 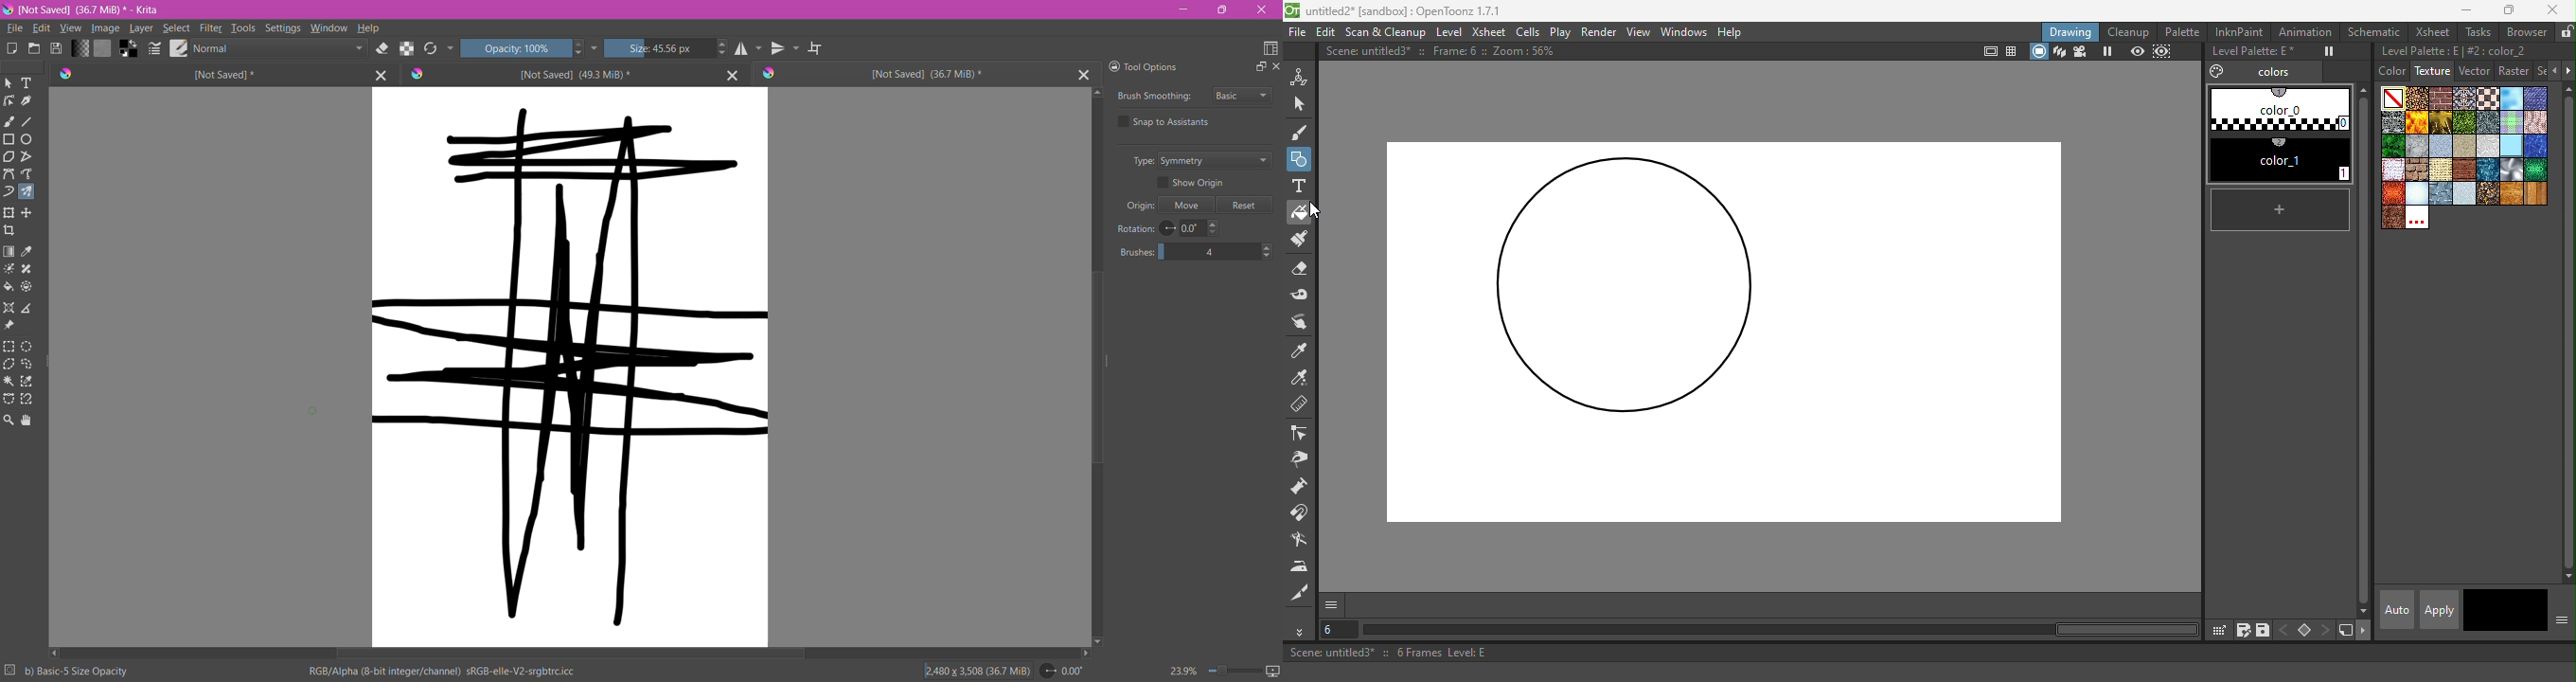 I want to click on Pan Tool, so click(x=27, y=421).